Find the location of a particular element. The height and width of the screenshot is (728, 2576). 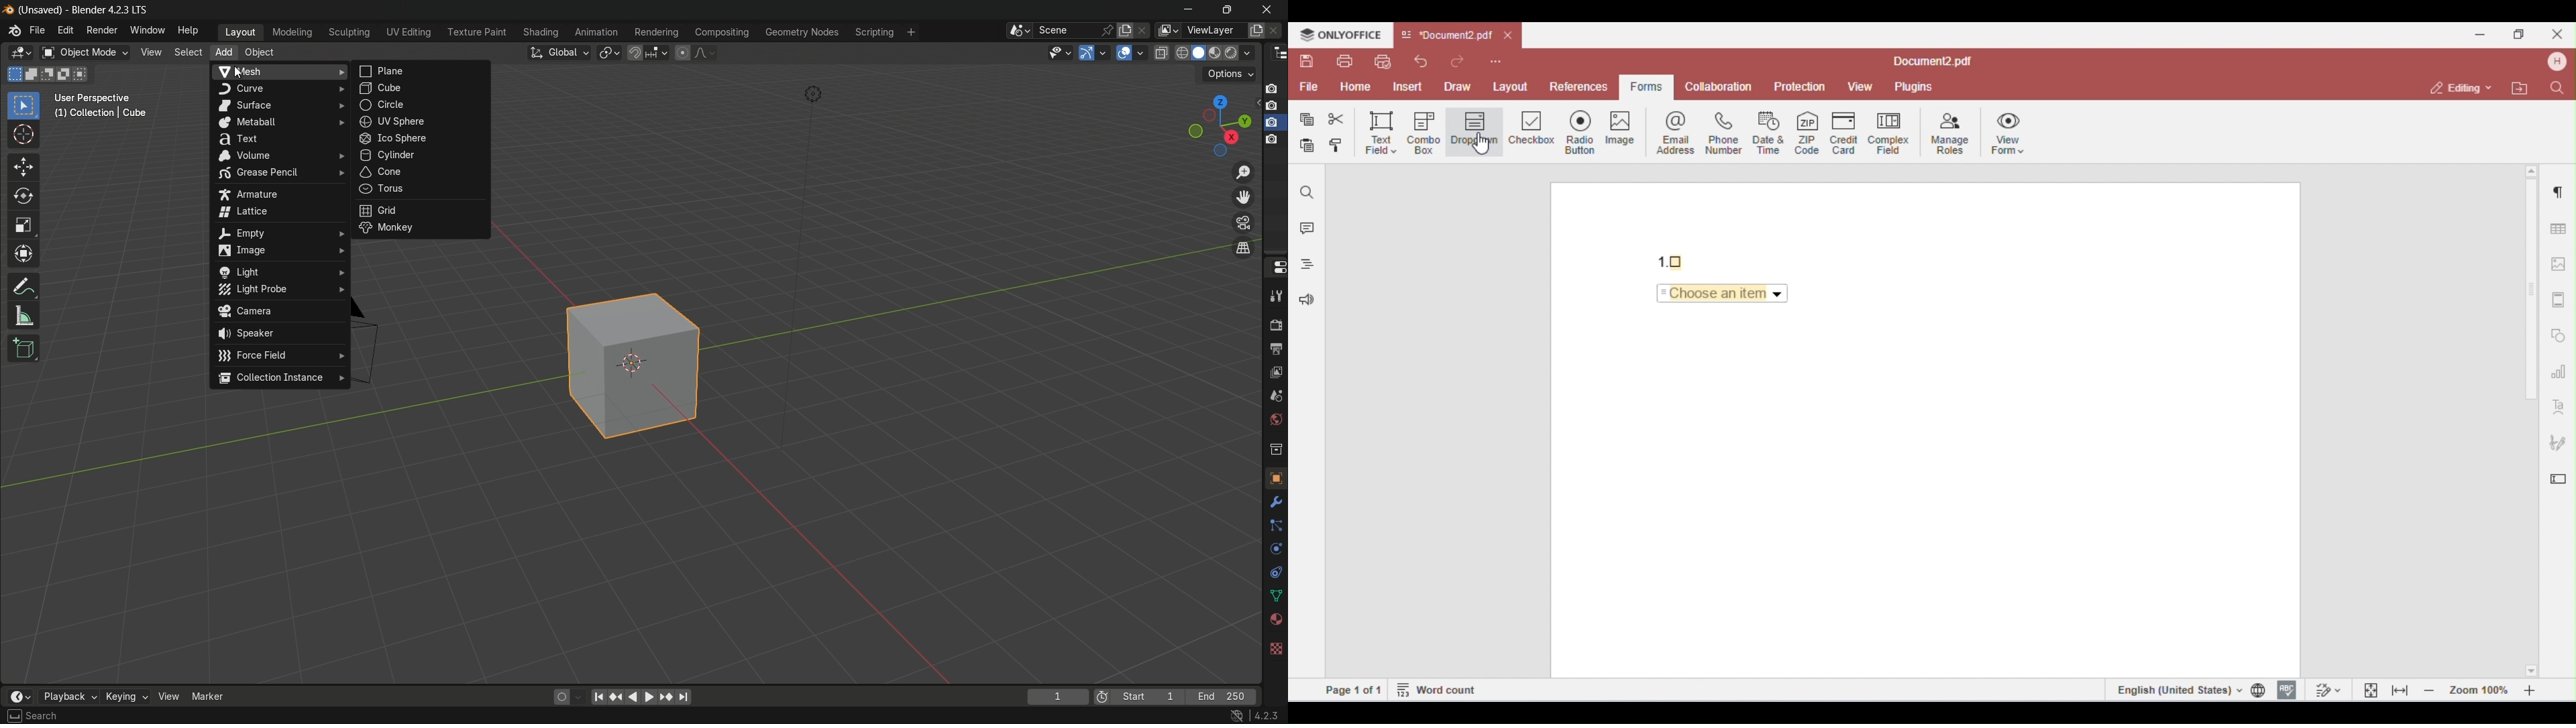

collection instance is located at coordinates (279, 379).